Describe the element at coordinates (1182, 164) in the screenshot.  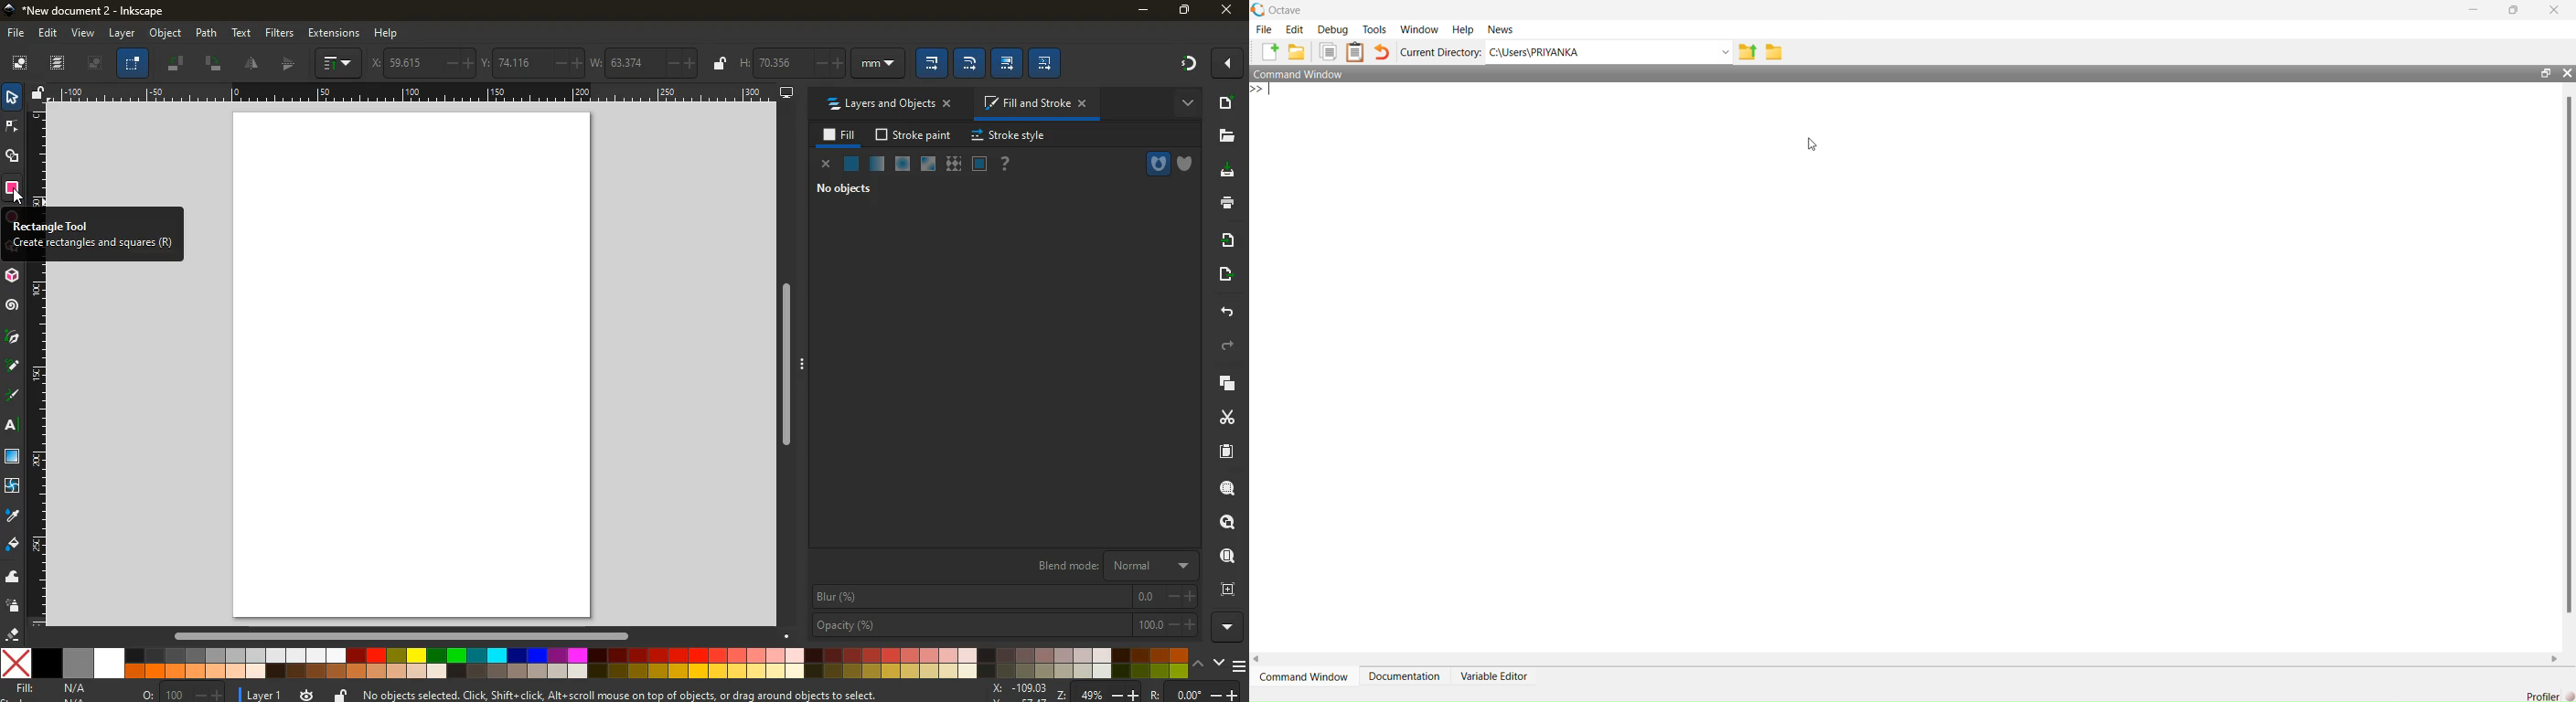
I see `shield` at that location.